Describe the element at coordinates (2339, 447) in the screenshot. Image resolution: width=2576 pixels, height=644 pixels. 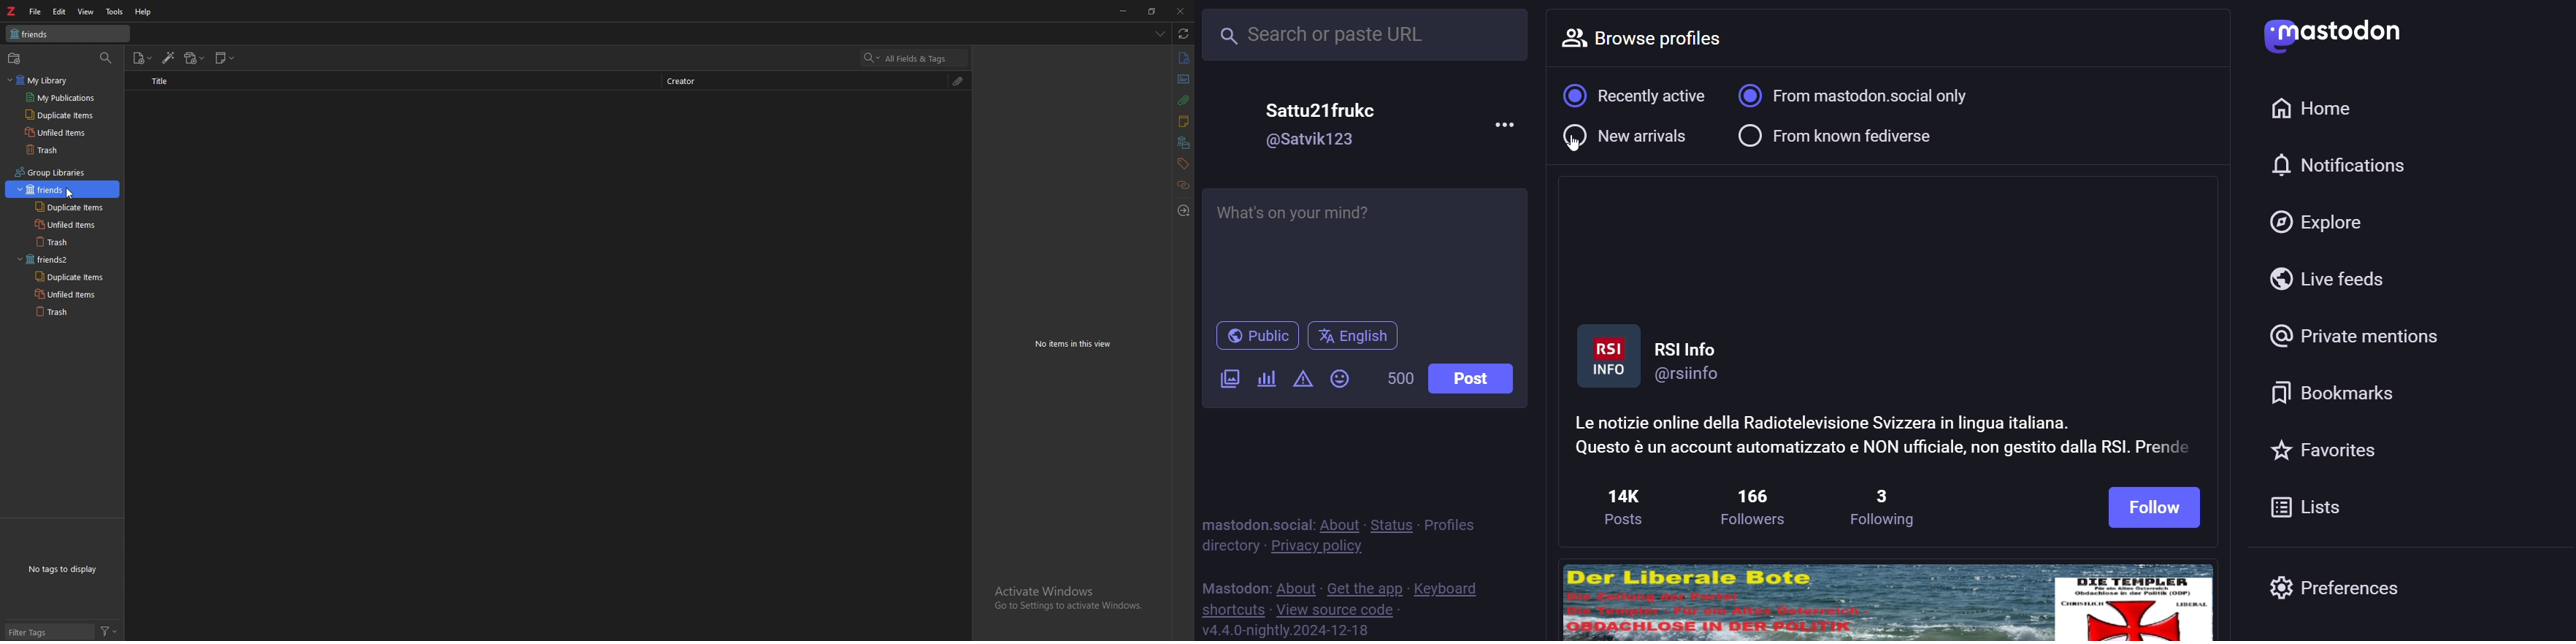
I see `favorites` at that location.